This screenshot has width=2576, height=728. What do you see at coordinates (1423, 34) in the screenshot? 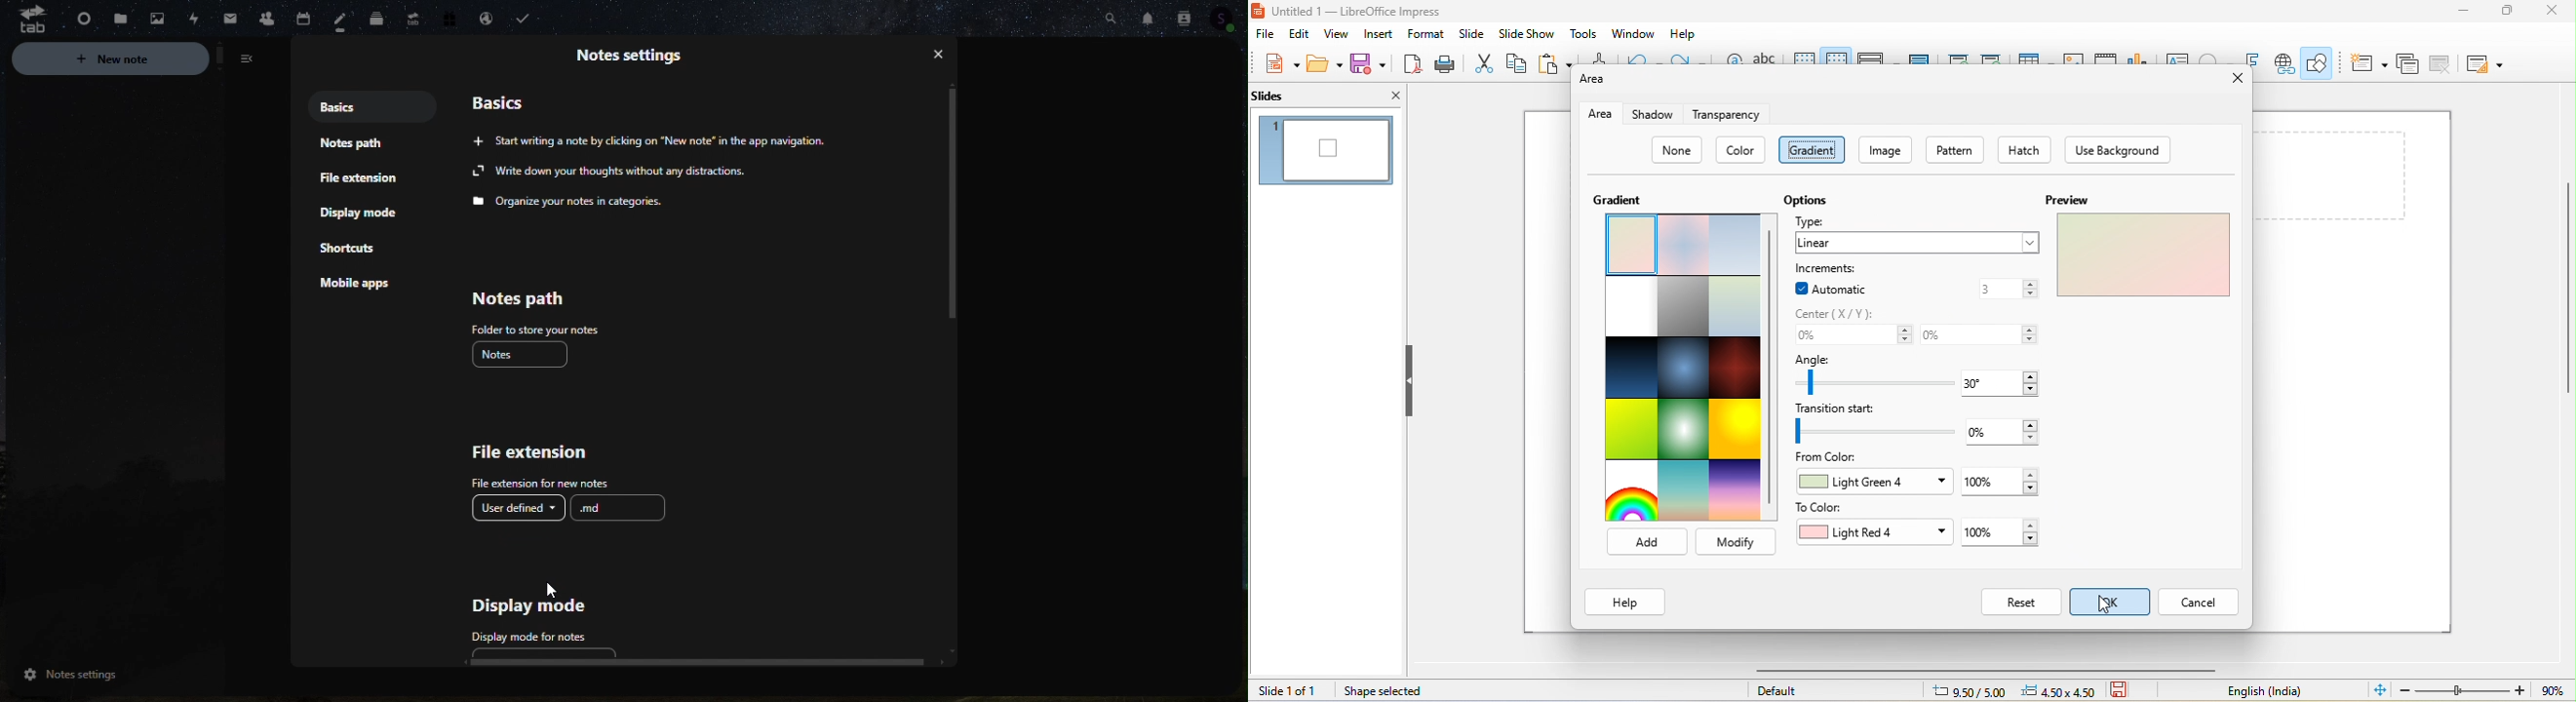
I see `format` at bounding box center [1423, 34].